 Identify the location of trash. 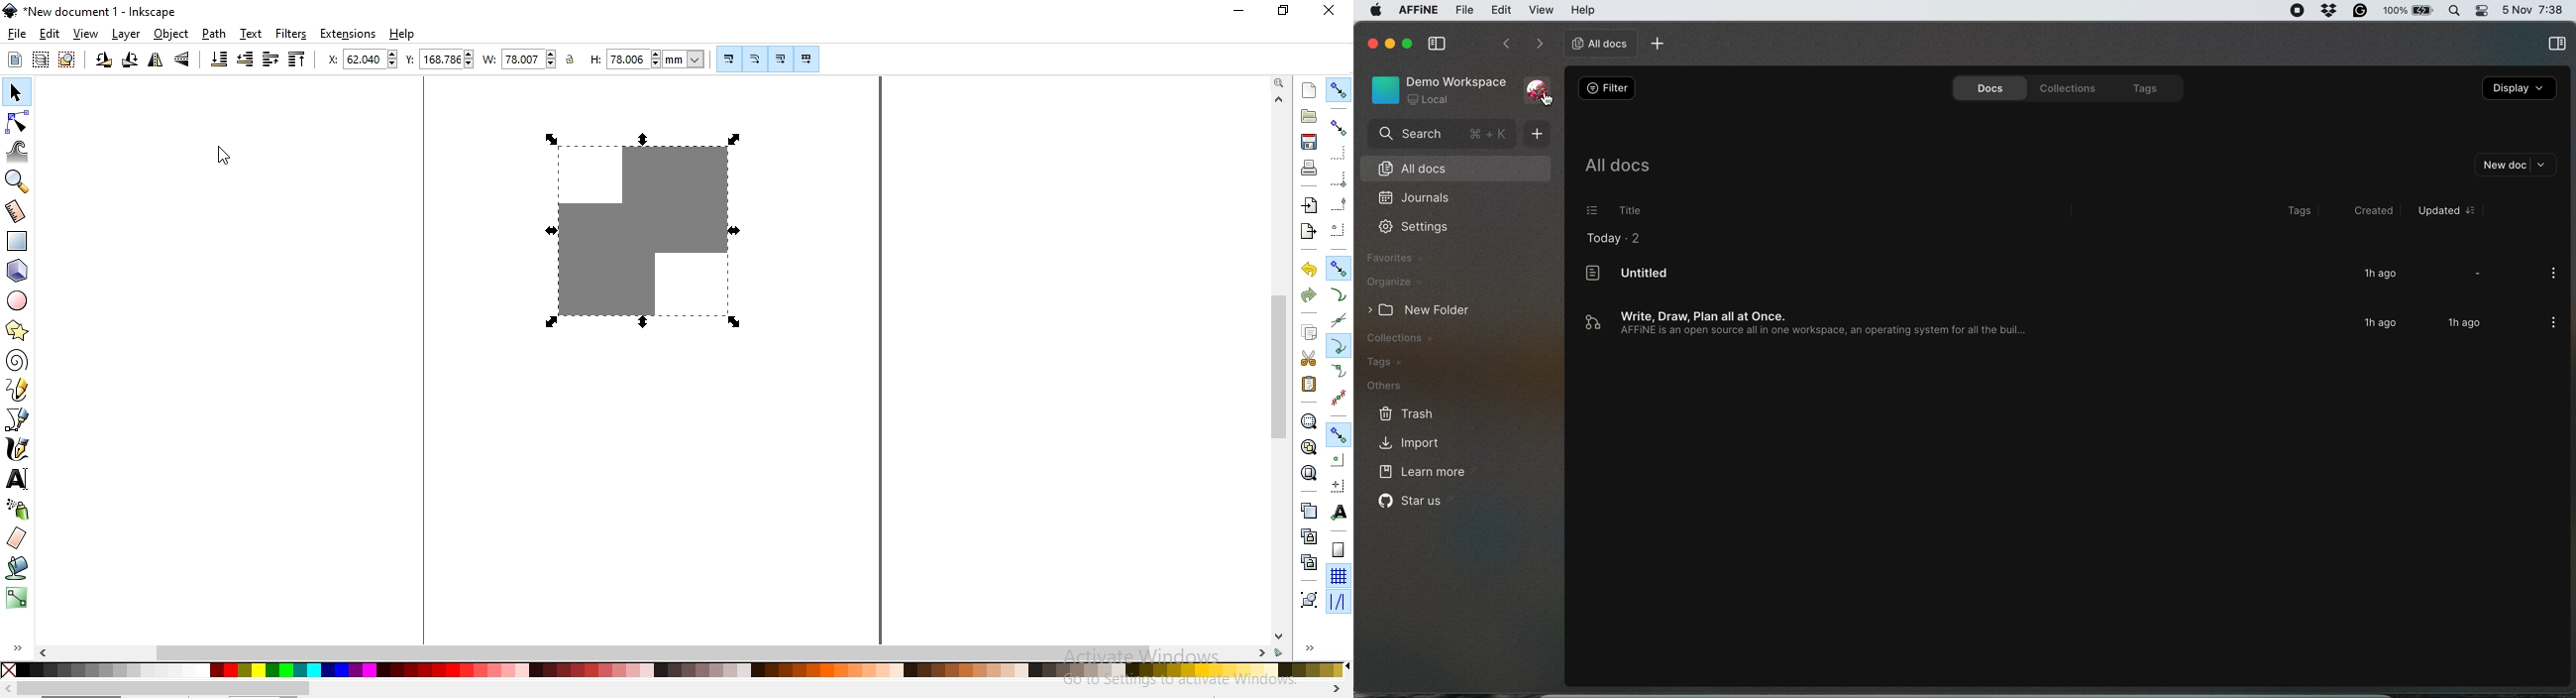
(1404, 413).